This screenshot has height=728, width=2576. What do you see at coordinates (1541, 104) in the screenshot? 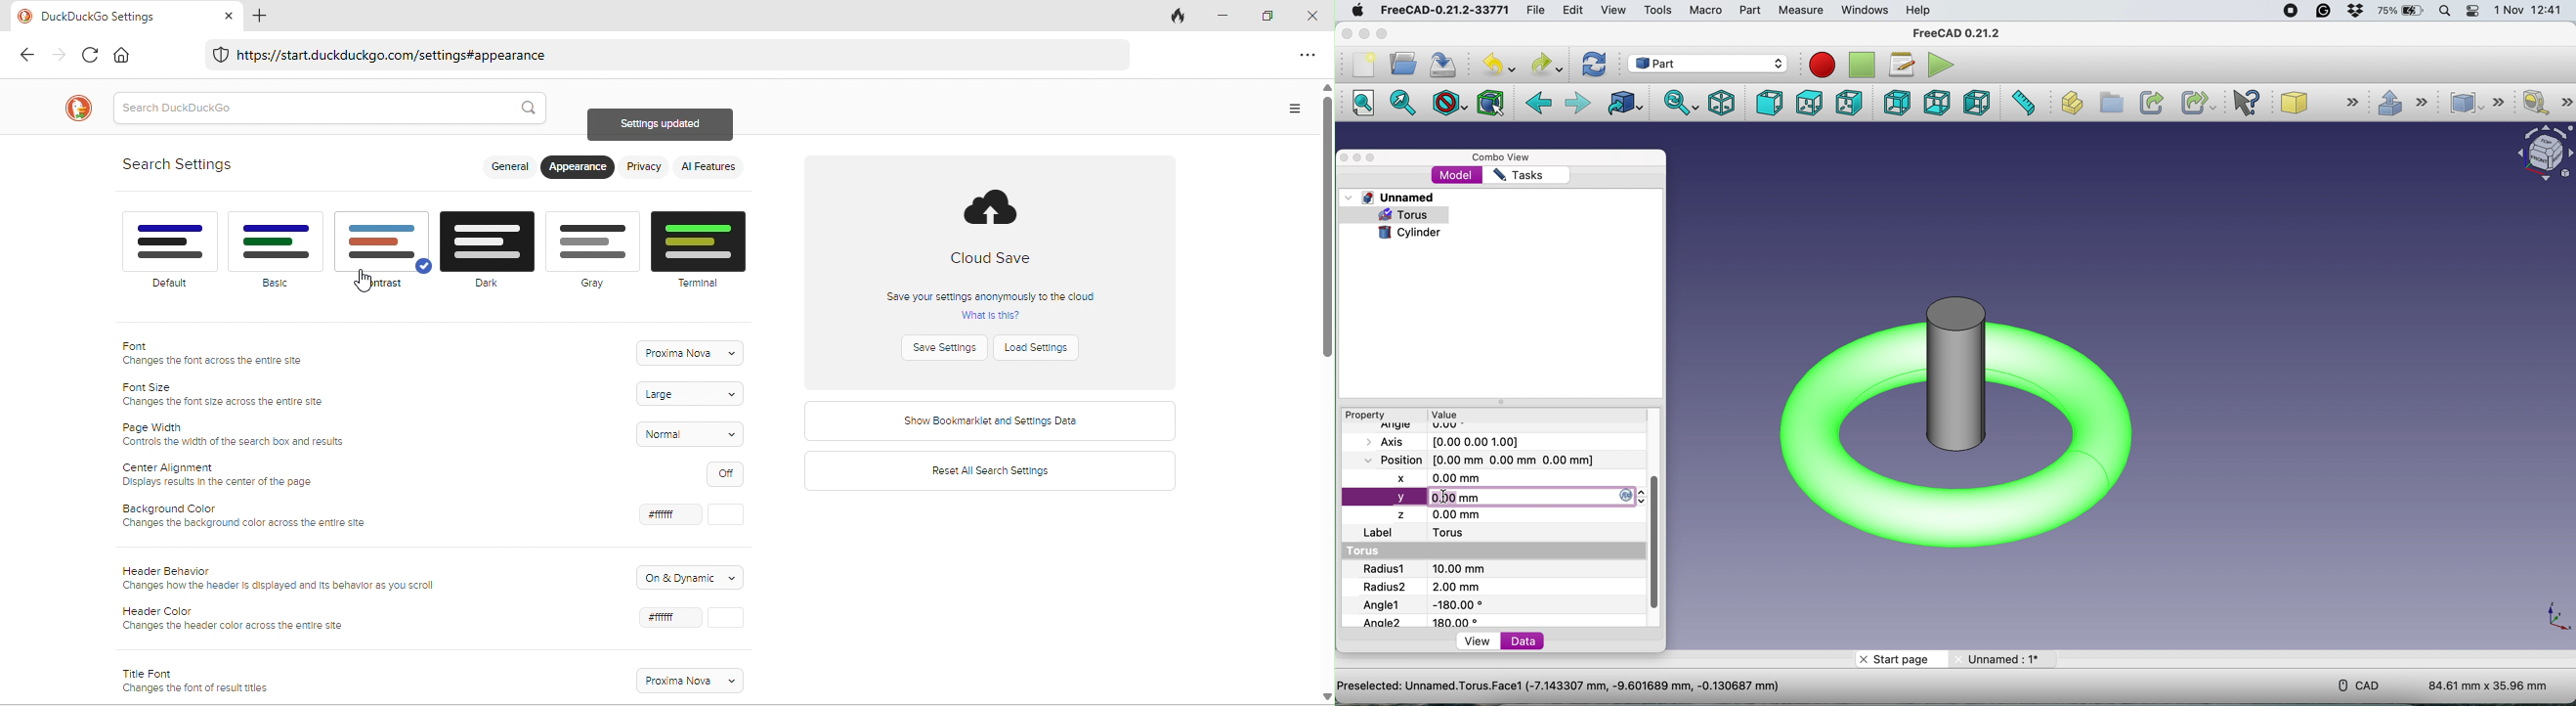
I see `backward` at bounding box center [1541, 104].